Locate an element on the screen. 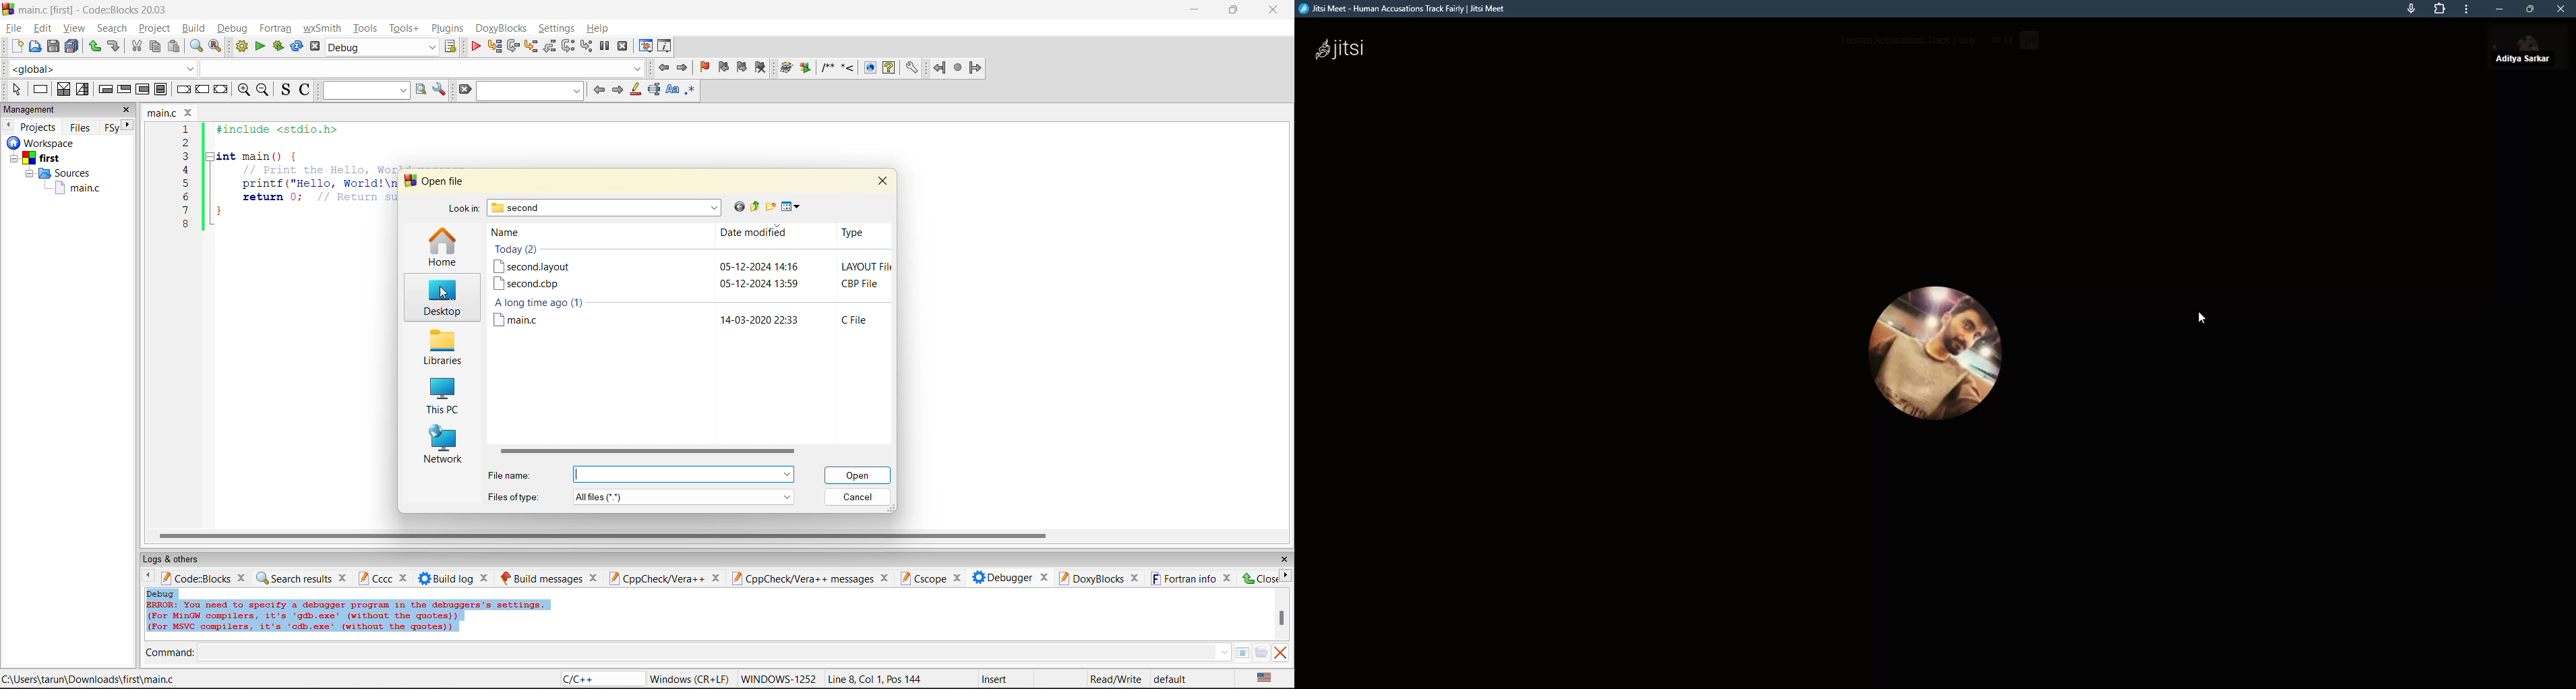 The height and width of the screenshot is (700, 2576). Print the Hello, world message is located at coordinates (320, 169).